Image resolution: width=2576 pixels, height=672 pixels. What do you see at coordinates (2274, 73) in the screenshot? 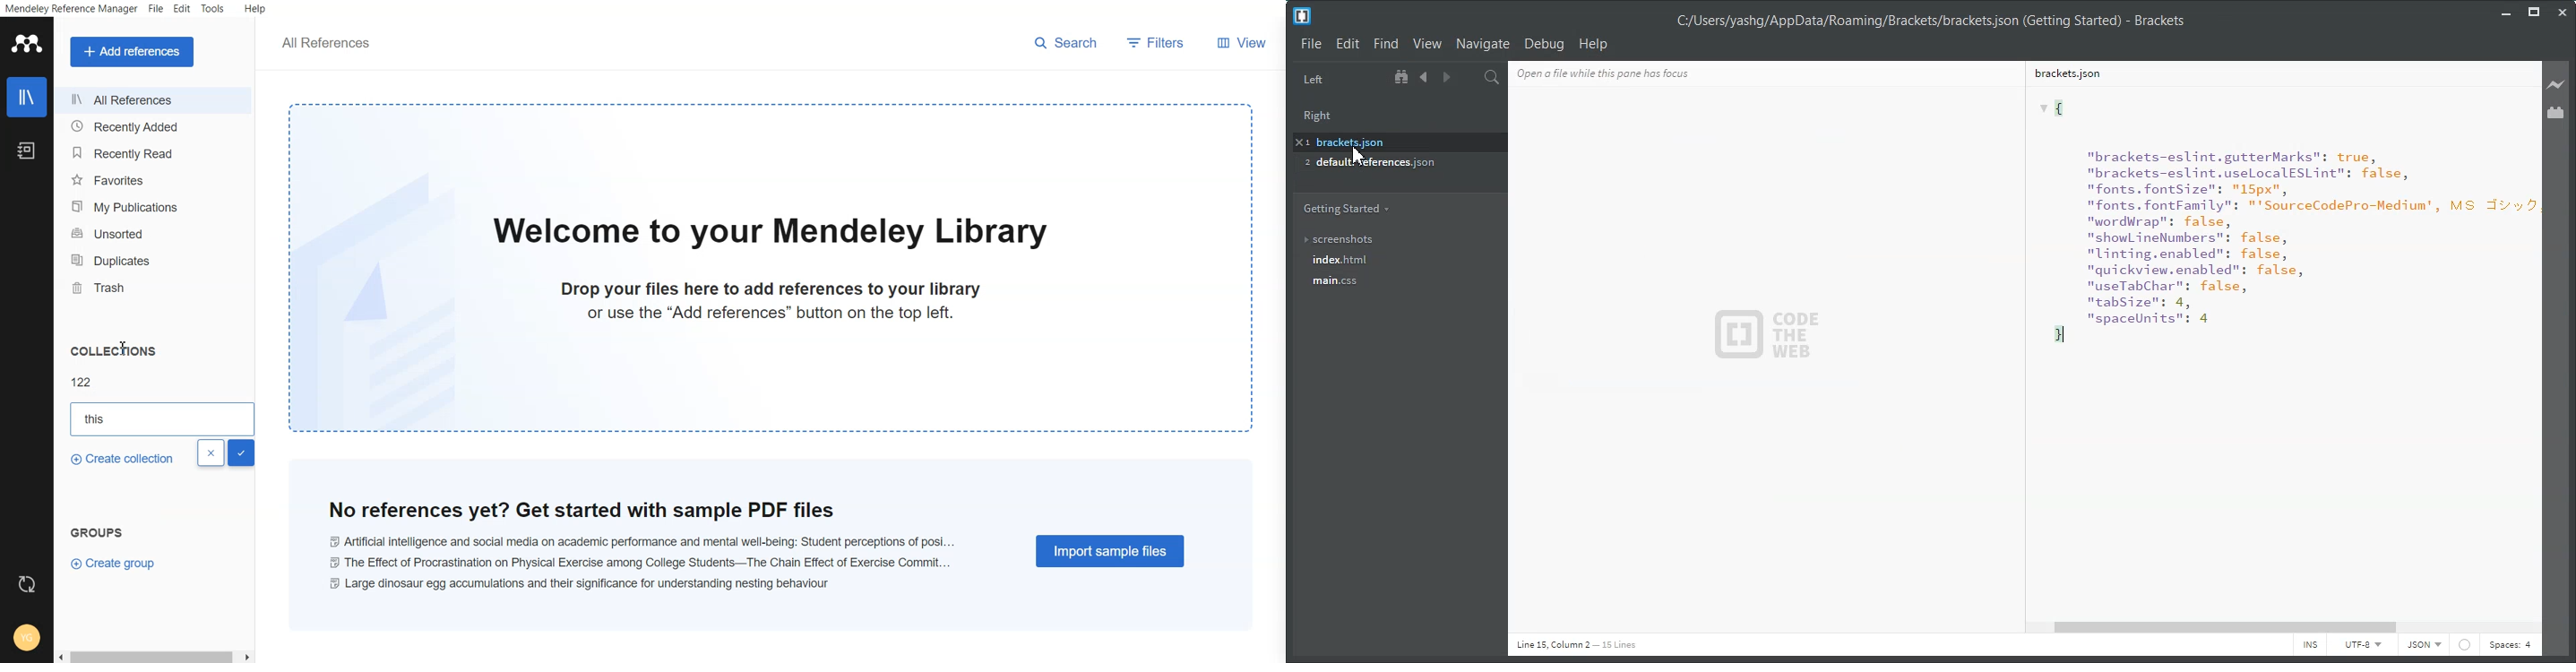
I see `brackets.json File` at bounding box center [2274, 73].